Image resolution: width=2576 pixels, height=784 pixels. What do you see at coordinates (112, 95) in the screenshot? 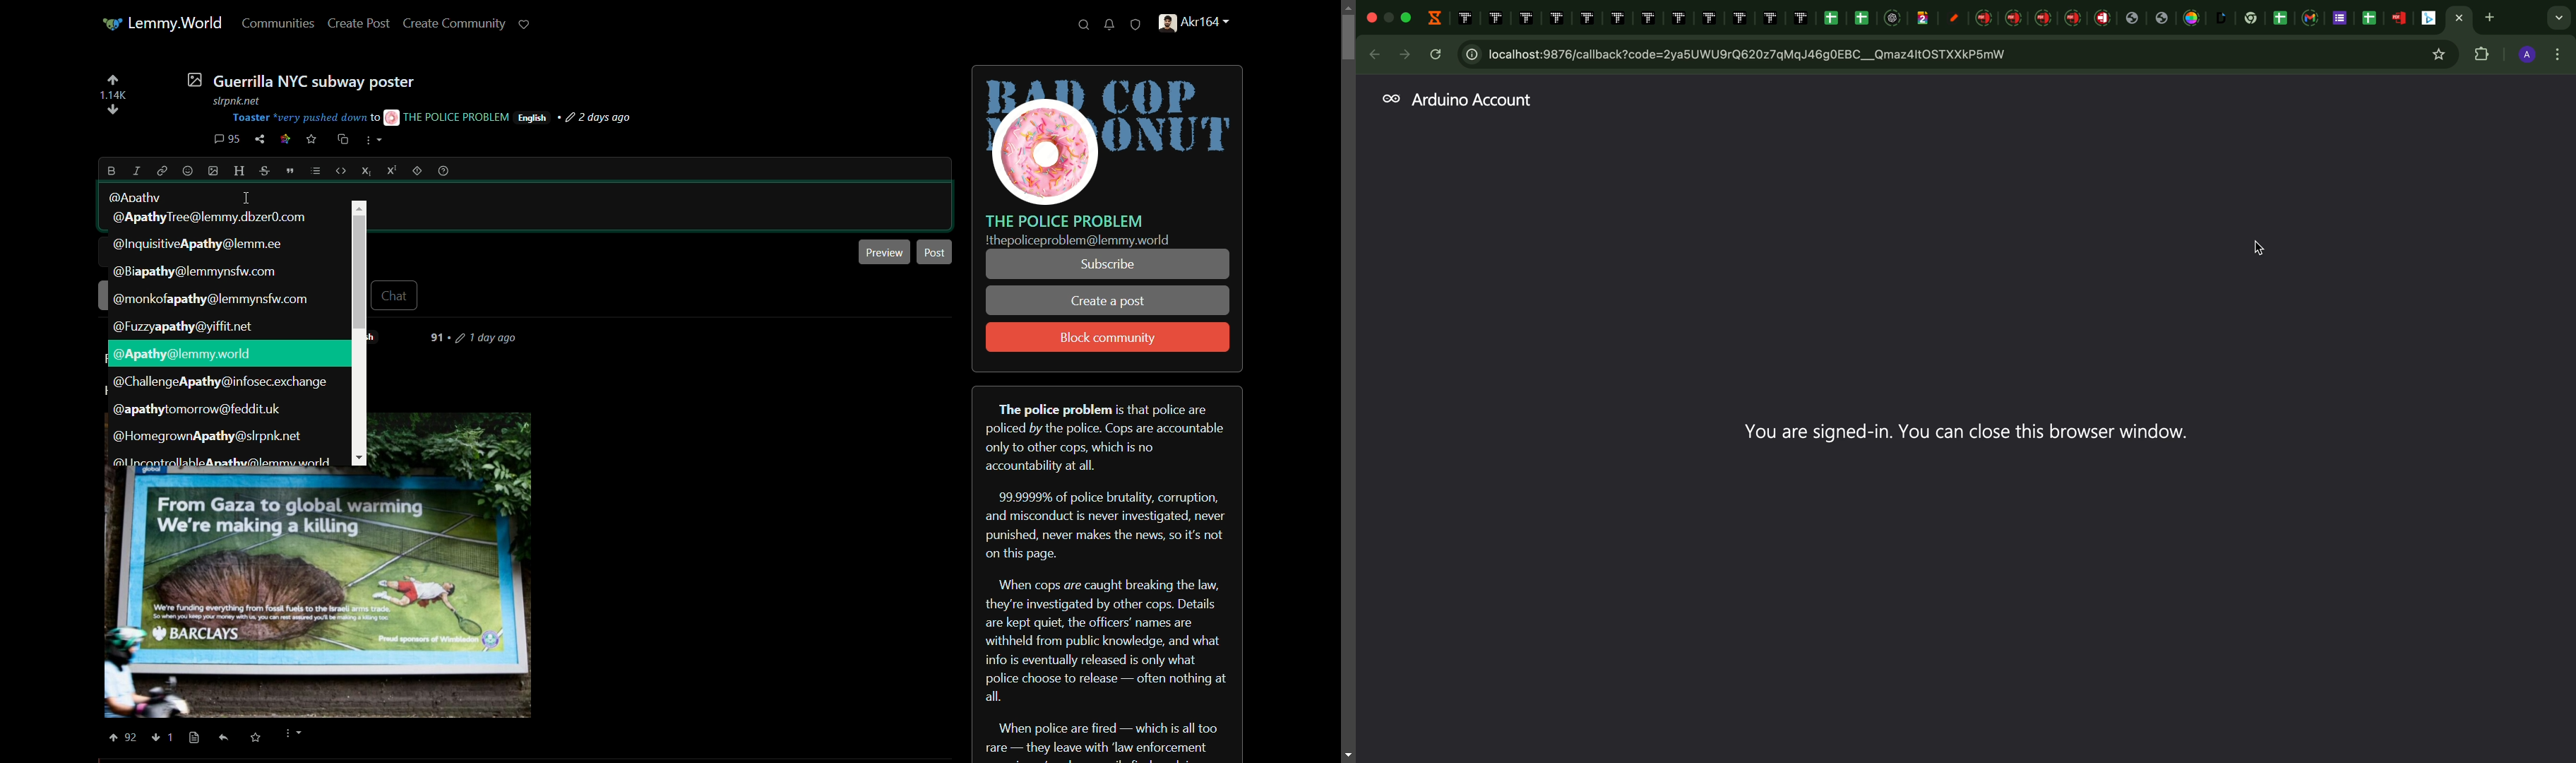
I see `number of votes` at bounding box center [112, 95].